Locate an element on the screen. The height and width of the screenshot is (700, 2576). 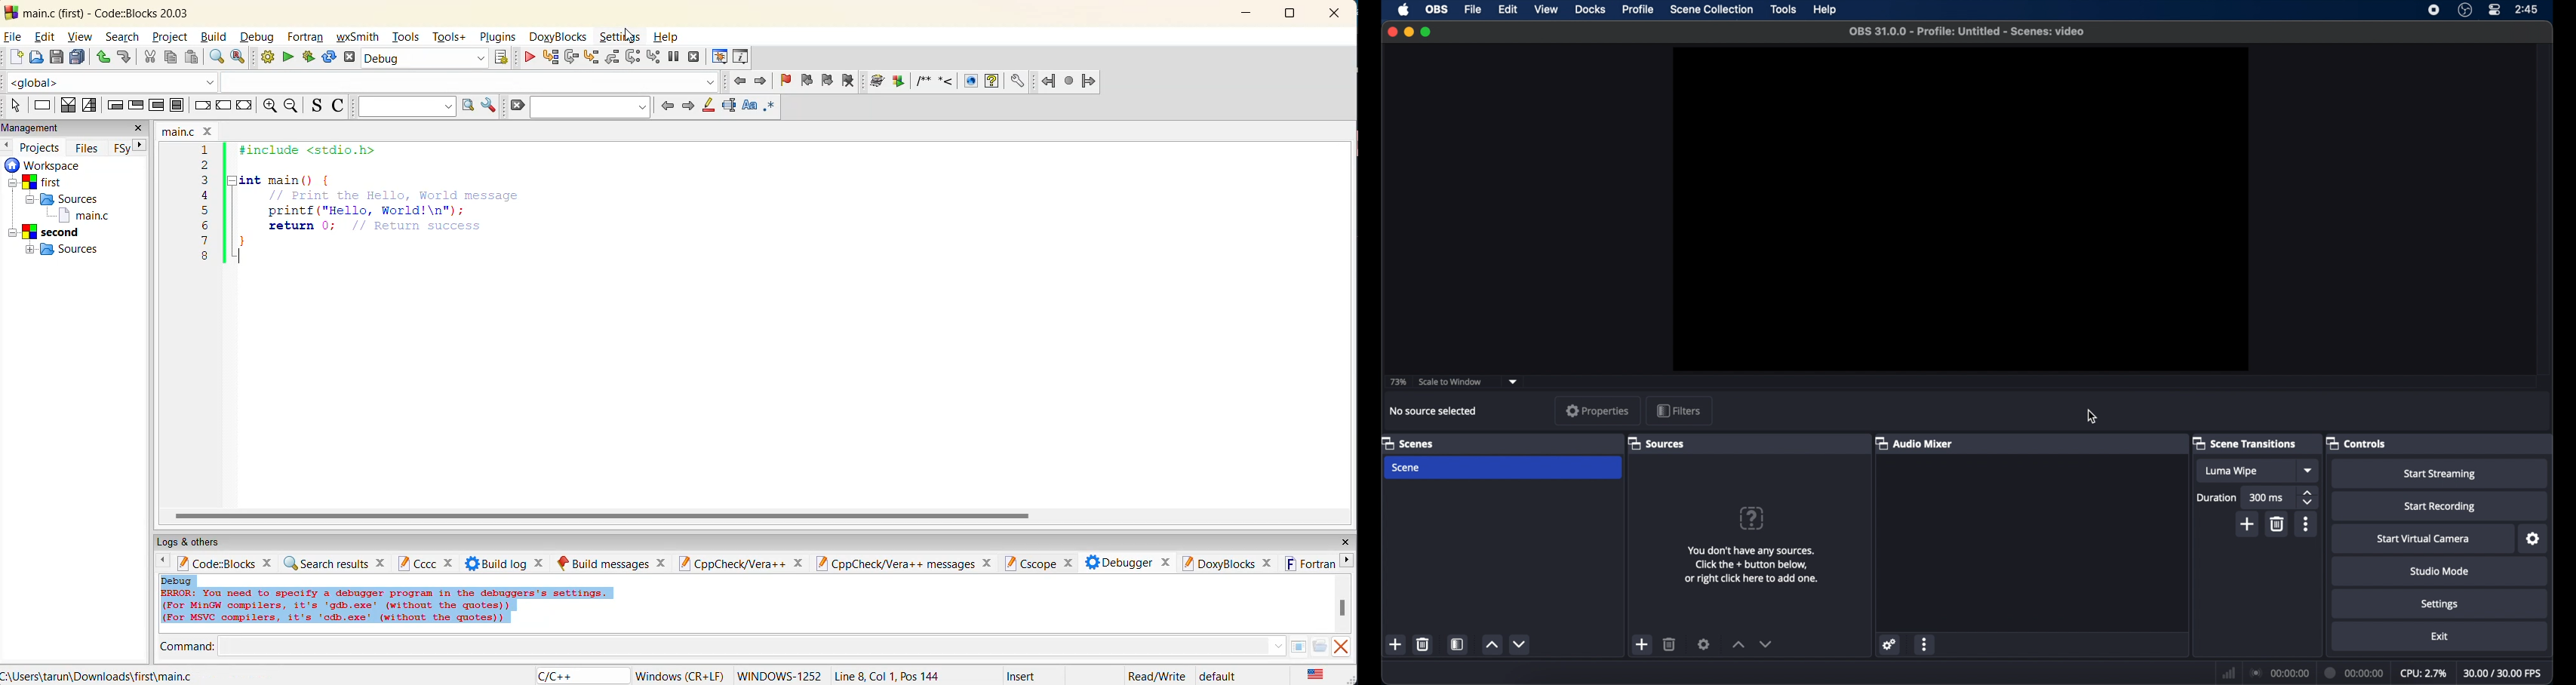
Run doxywizard is located at coordinates (876, 81).